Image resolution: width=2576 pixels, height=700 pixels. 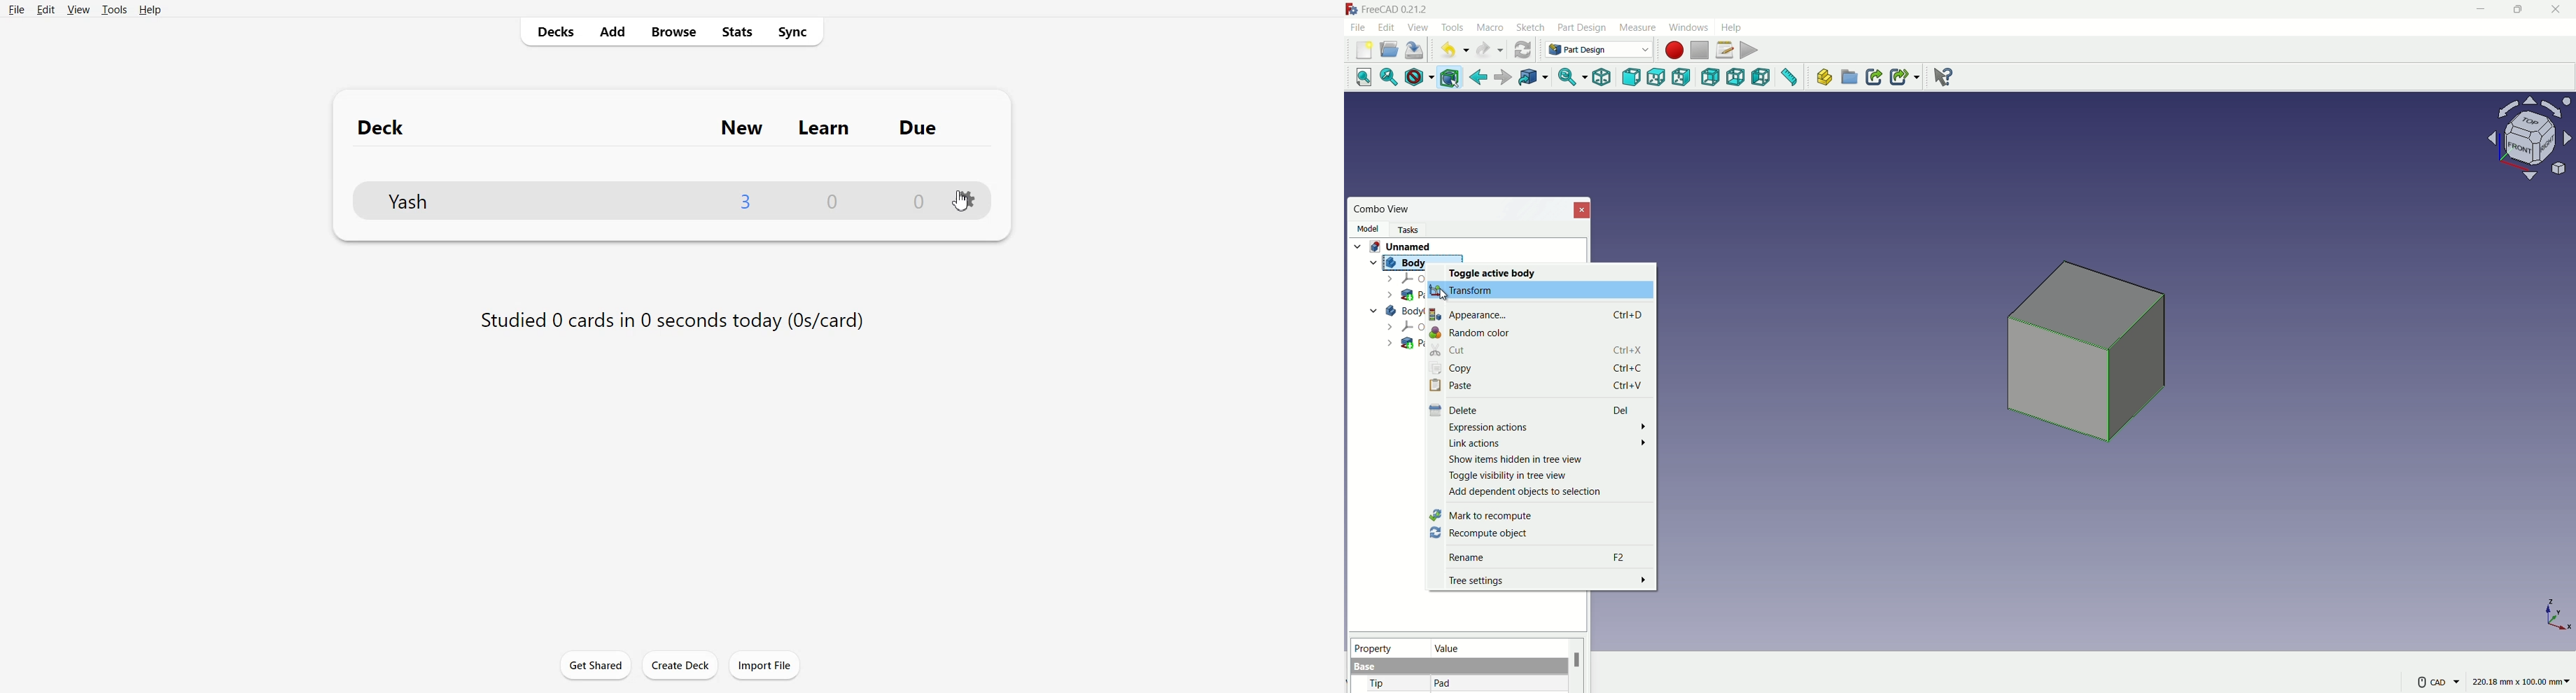 What do you see at coordinates (1496, 273) in the screenshot?
I see `Toggle active body` at bounding box center [1496, 273].